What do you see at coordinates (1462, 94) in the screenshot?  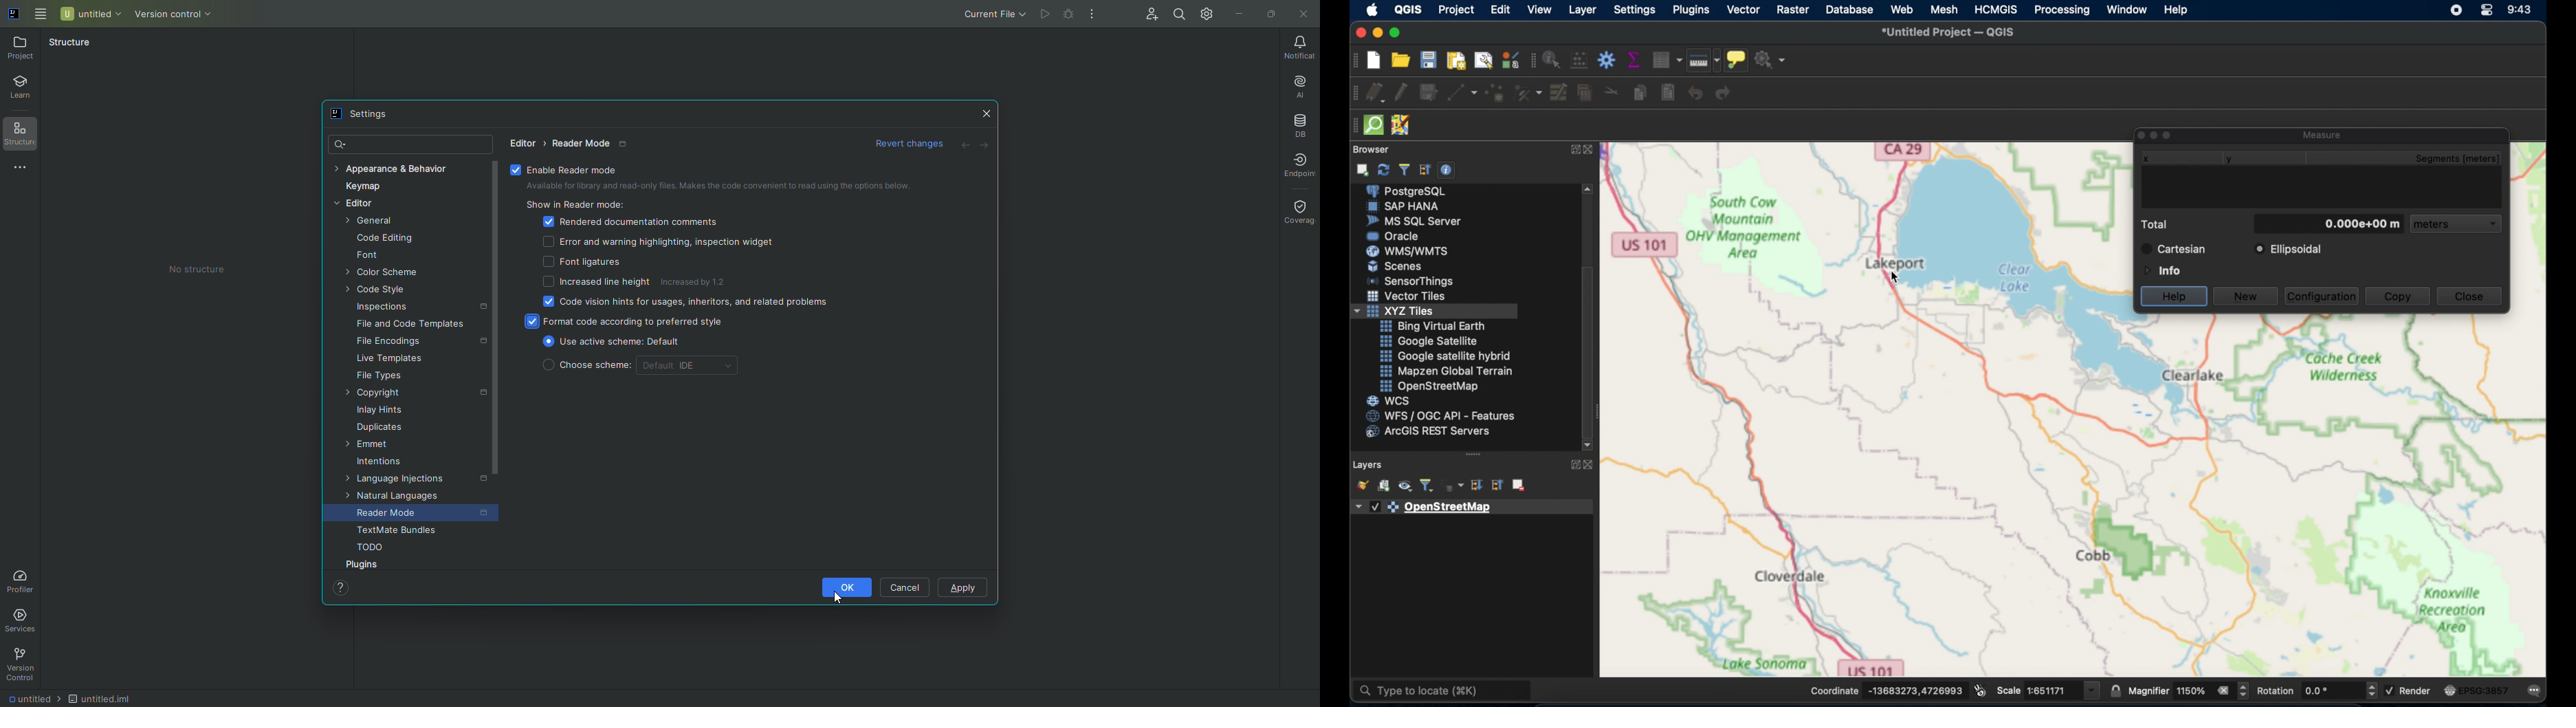 I see `digitize with segment` at bounding box center [1462, 94].